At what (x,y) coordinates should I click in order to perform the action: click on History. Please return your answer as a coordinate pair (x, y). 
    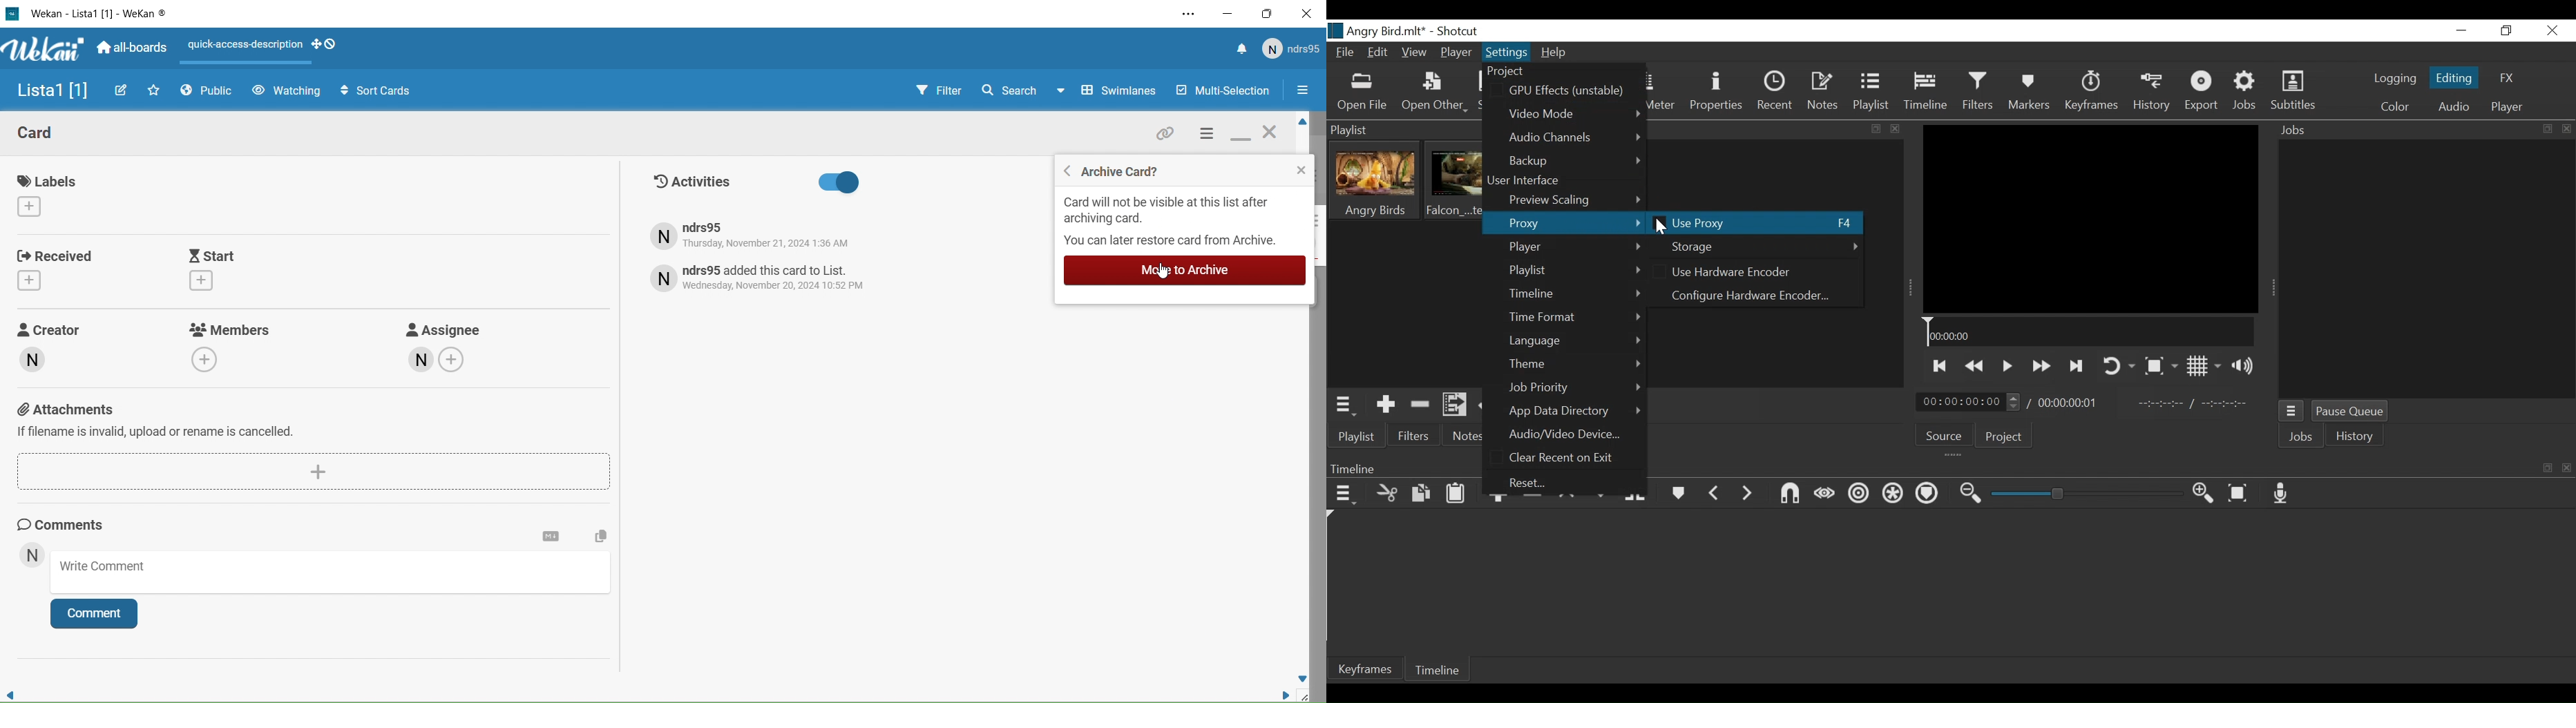
    Looking at the image, I should click on (2150, 92).